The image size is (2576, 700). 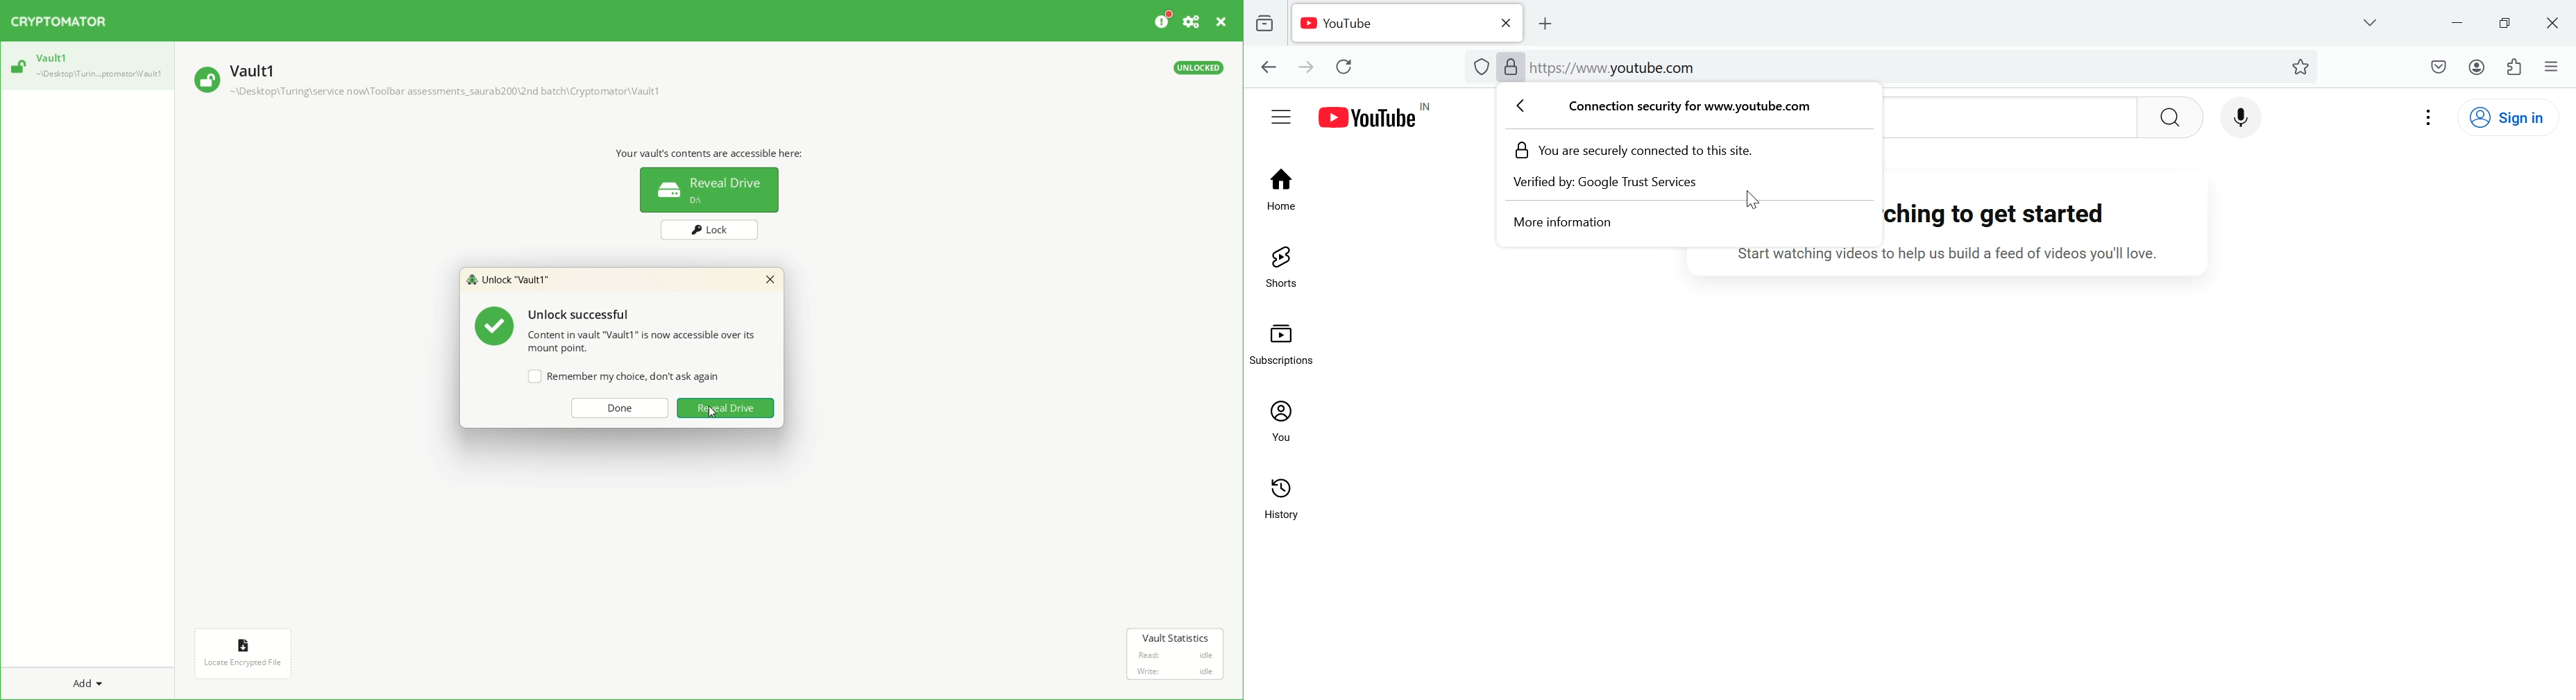 I want to click on Cursor, so click(x=1752, y=203).